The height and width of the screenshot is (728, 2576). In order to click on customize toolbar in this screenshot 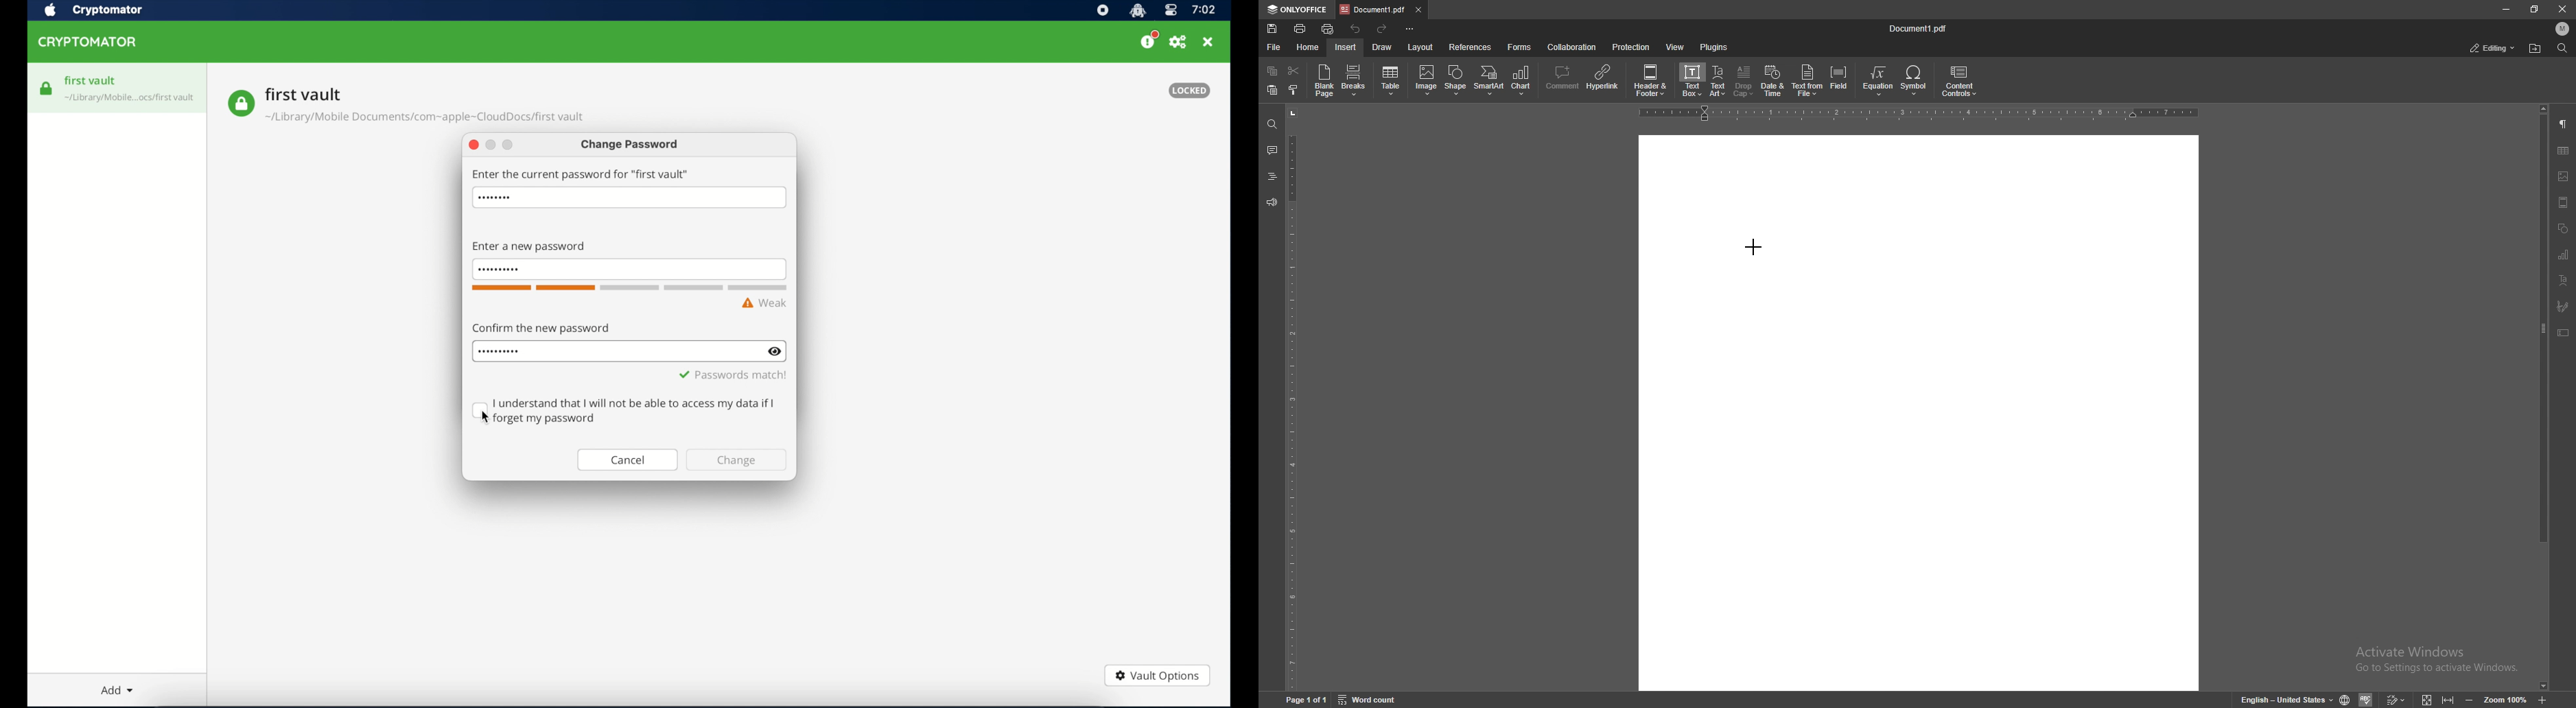, I will do `click(1409, 27)`.